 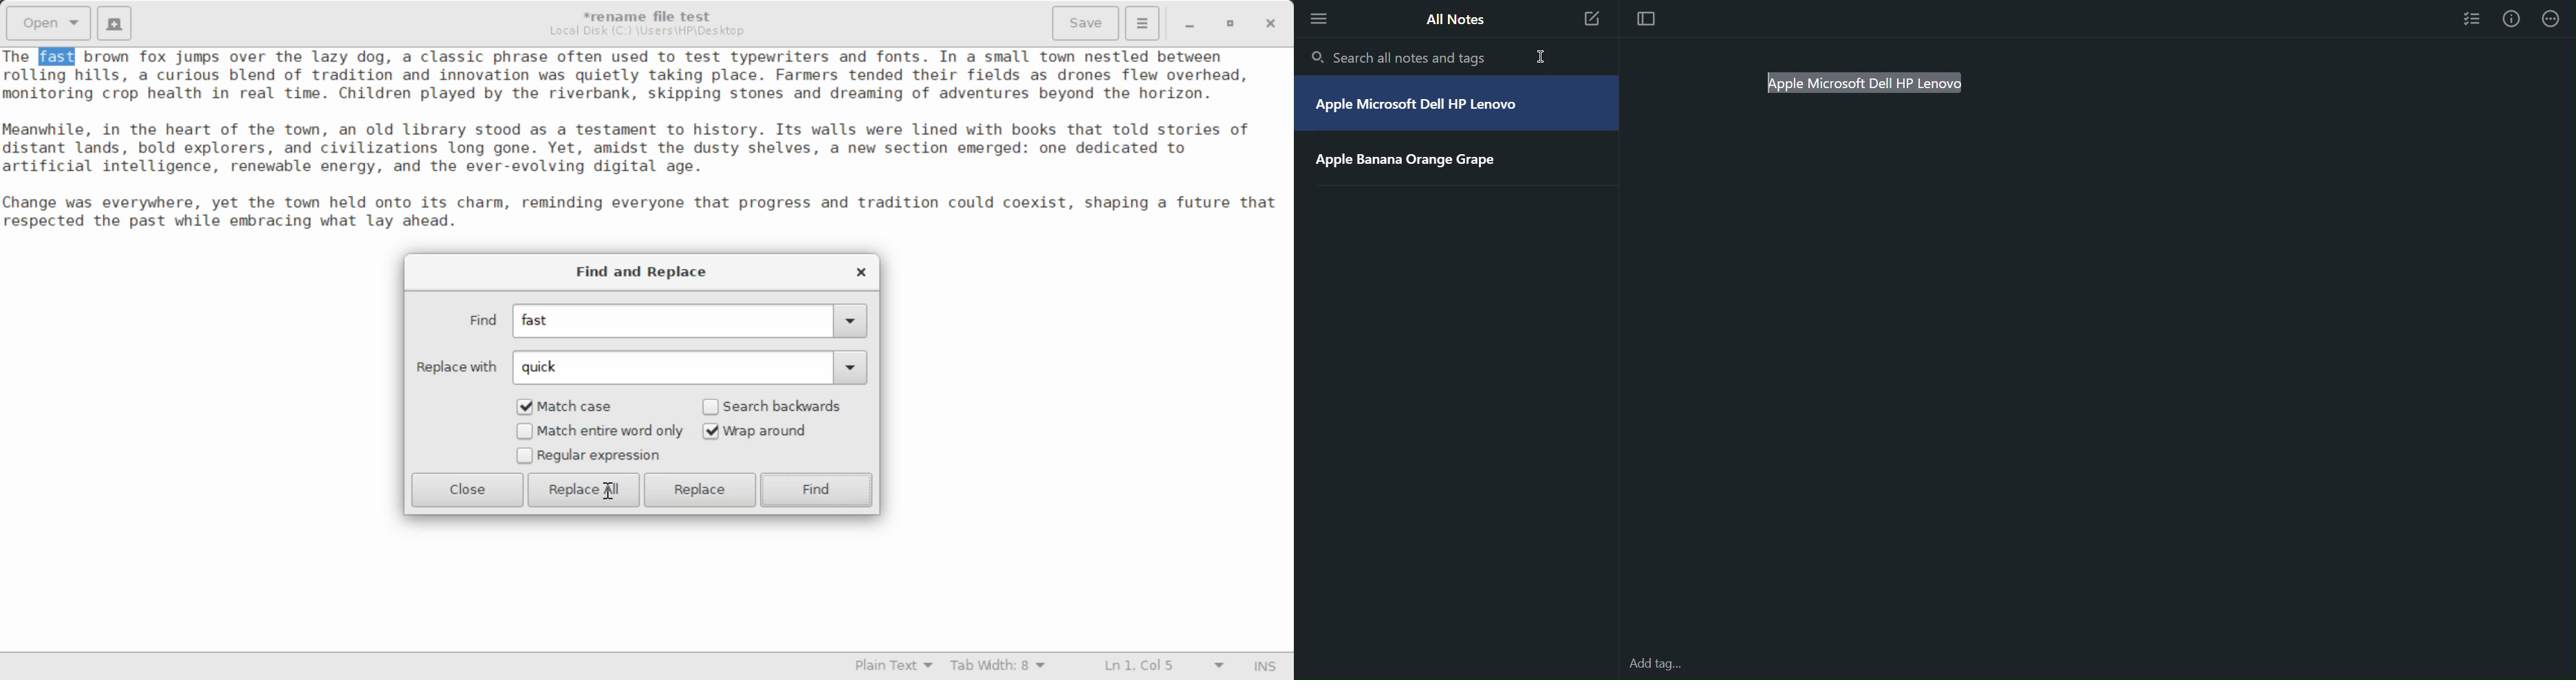 What do you see at coordinates (639, 367) in the screenshot?
I see `Replace with: quick` at bounding box center [639, 367].